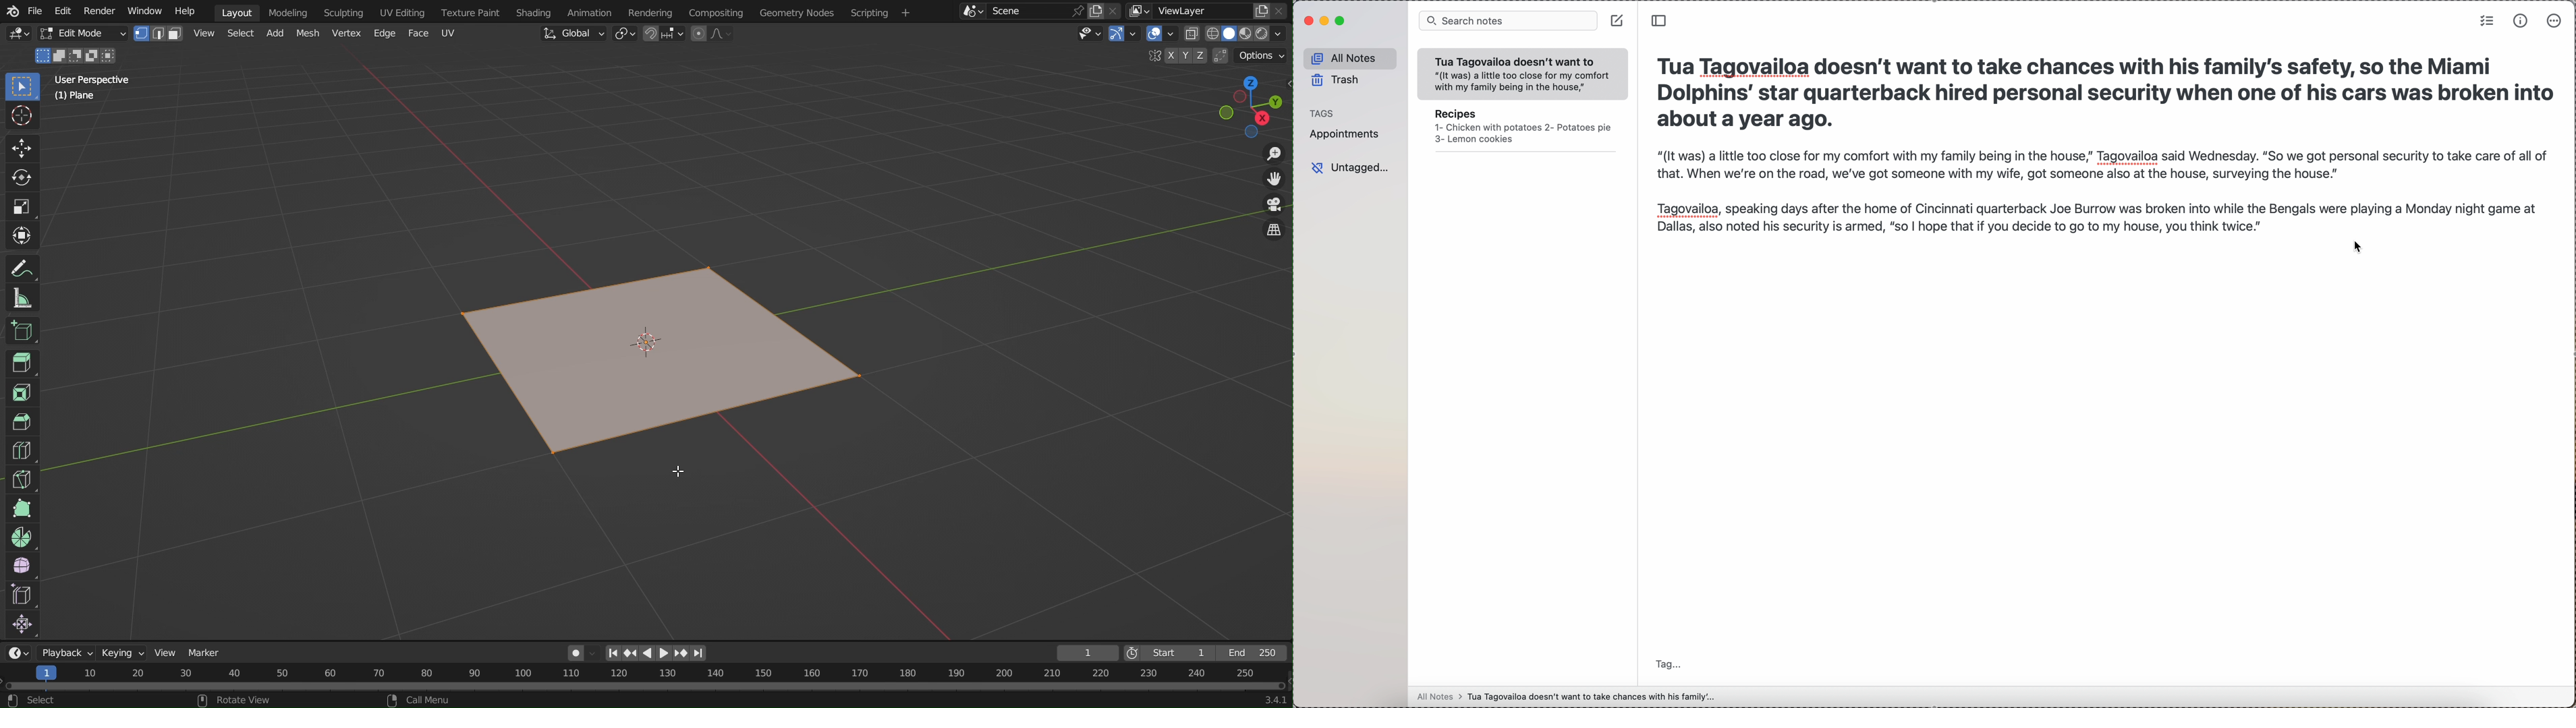 The height and width of the screenshot is (728, 2576). Describe the element at coordinates (1321, 113) in the screenshot. I see `tags` at that location.